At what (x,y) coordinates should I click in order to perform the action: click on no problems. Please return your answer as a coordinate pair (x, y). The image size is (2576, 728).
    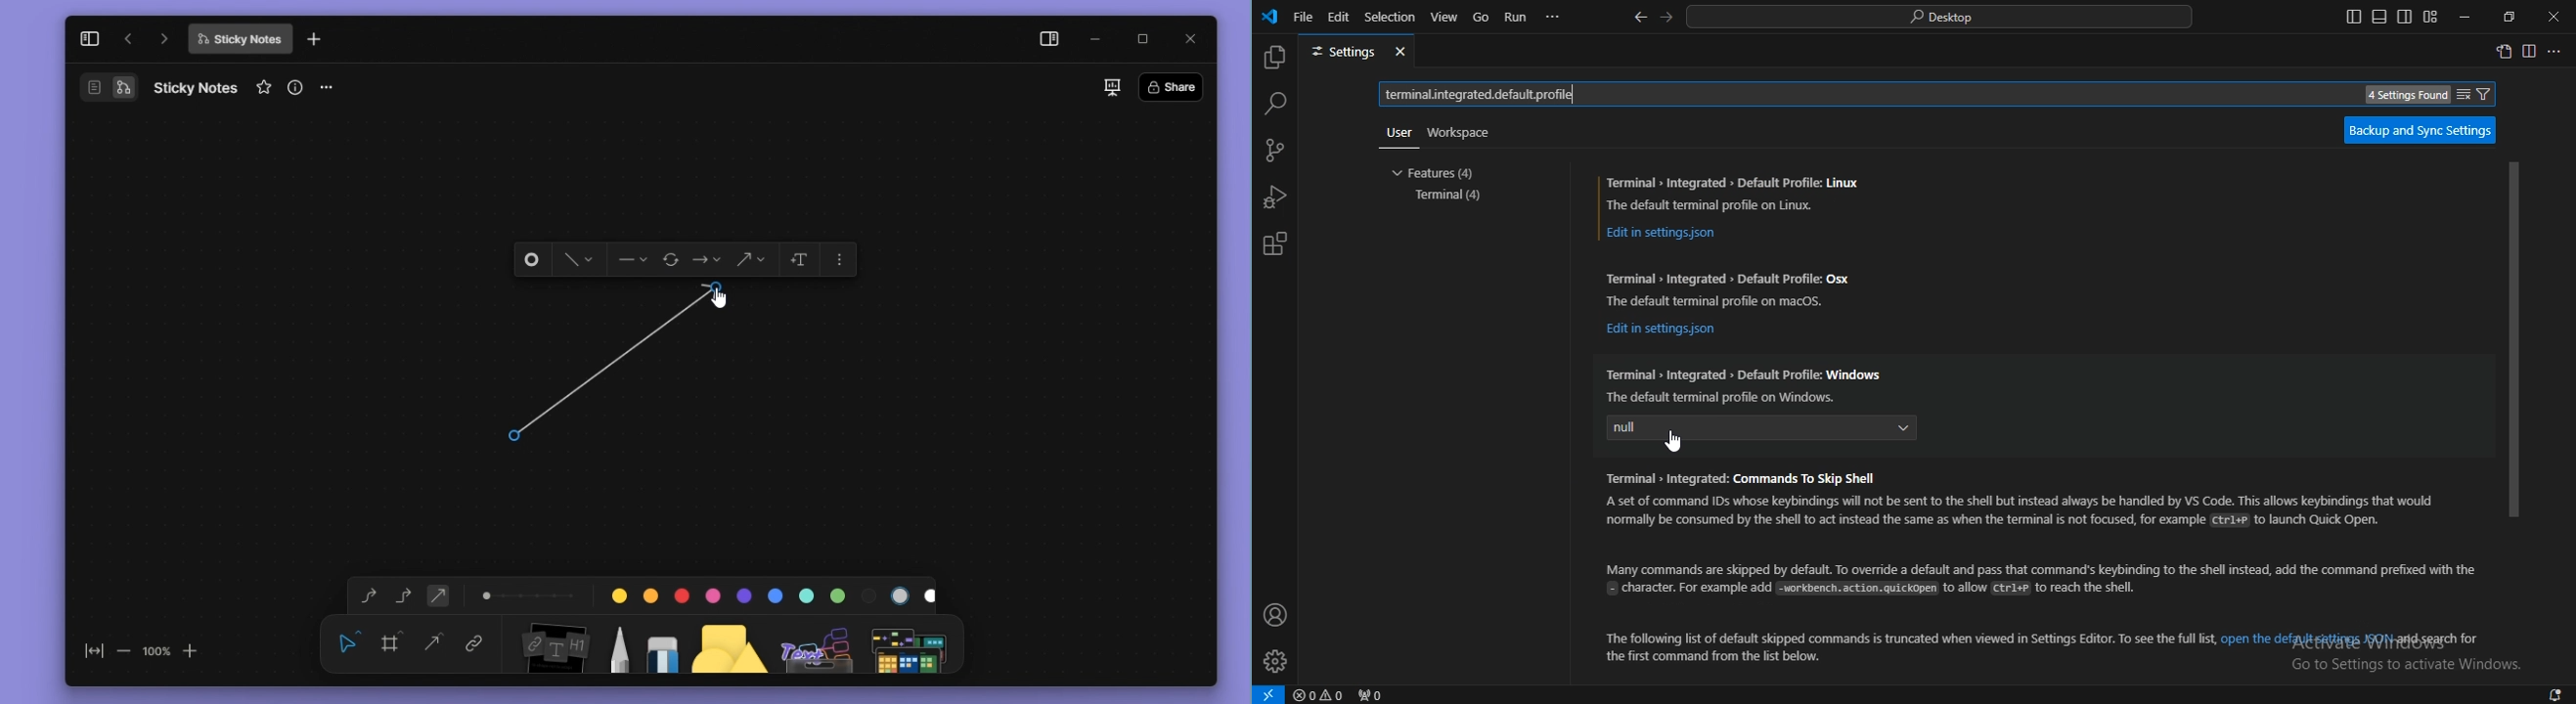
    Looking at the image, I should click on (1320, 694).